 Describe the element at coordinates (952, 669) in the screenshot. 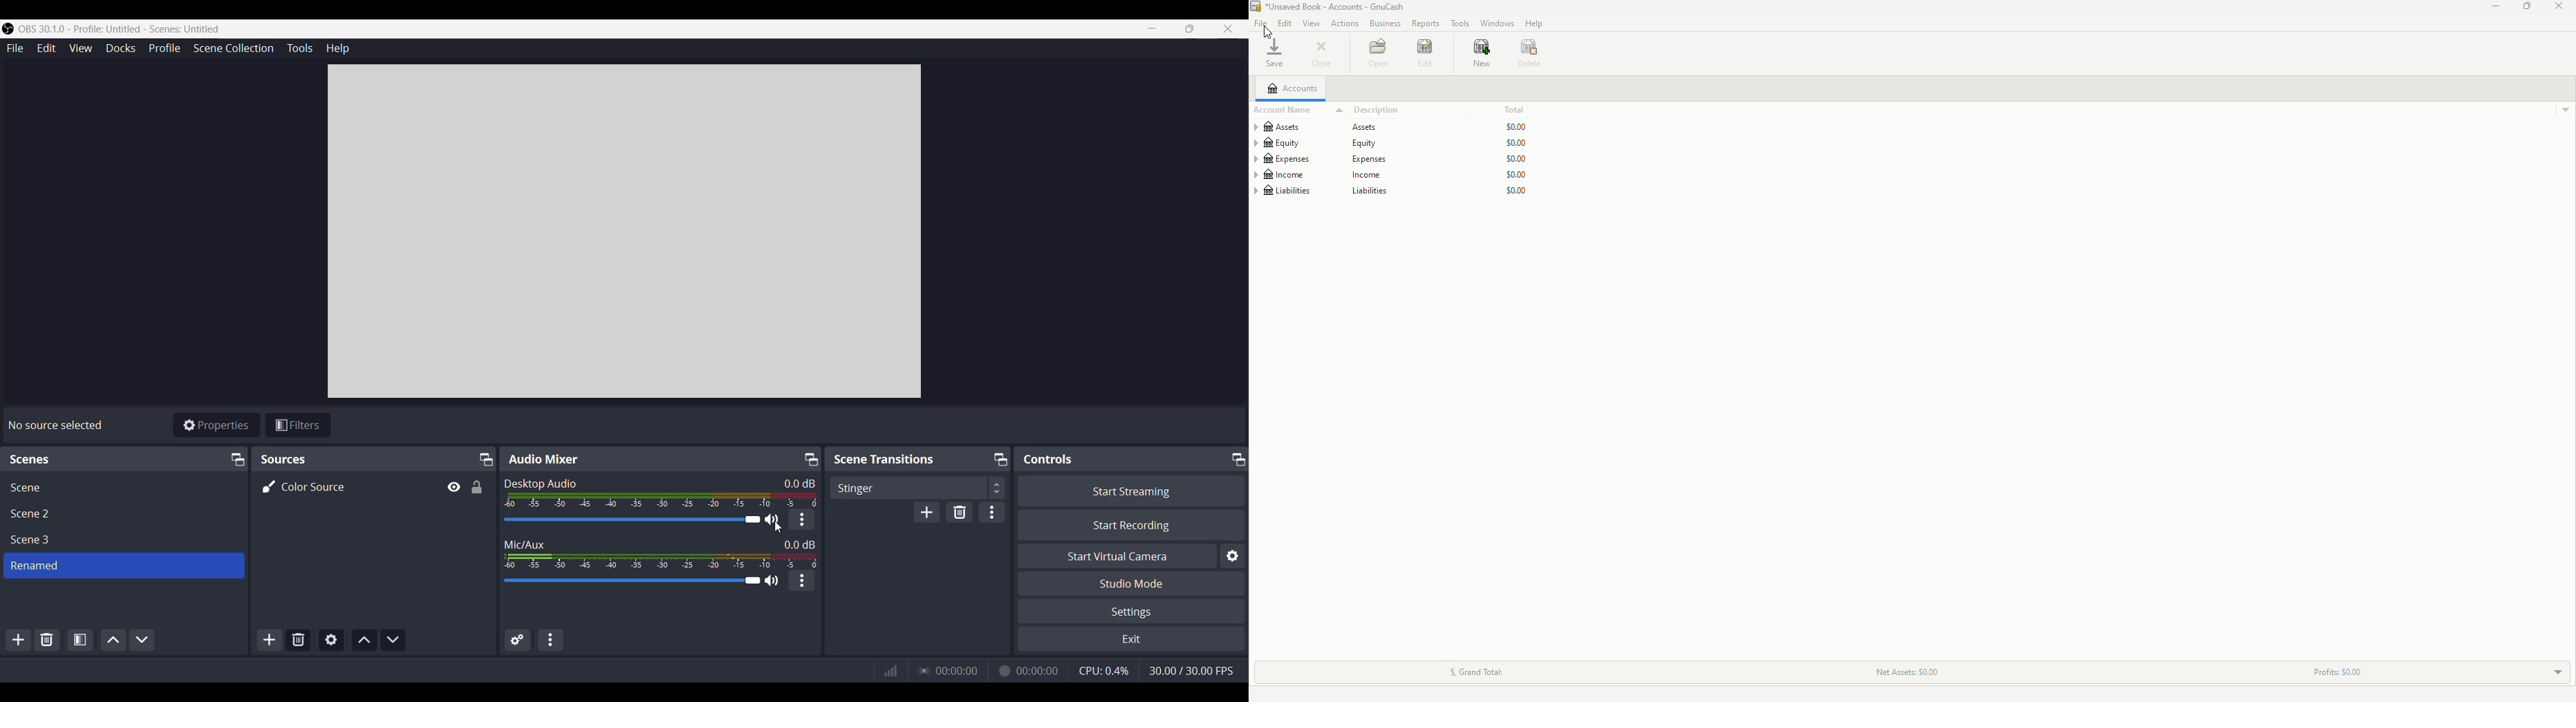

I see `® 00:00:00` at that location.